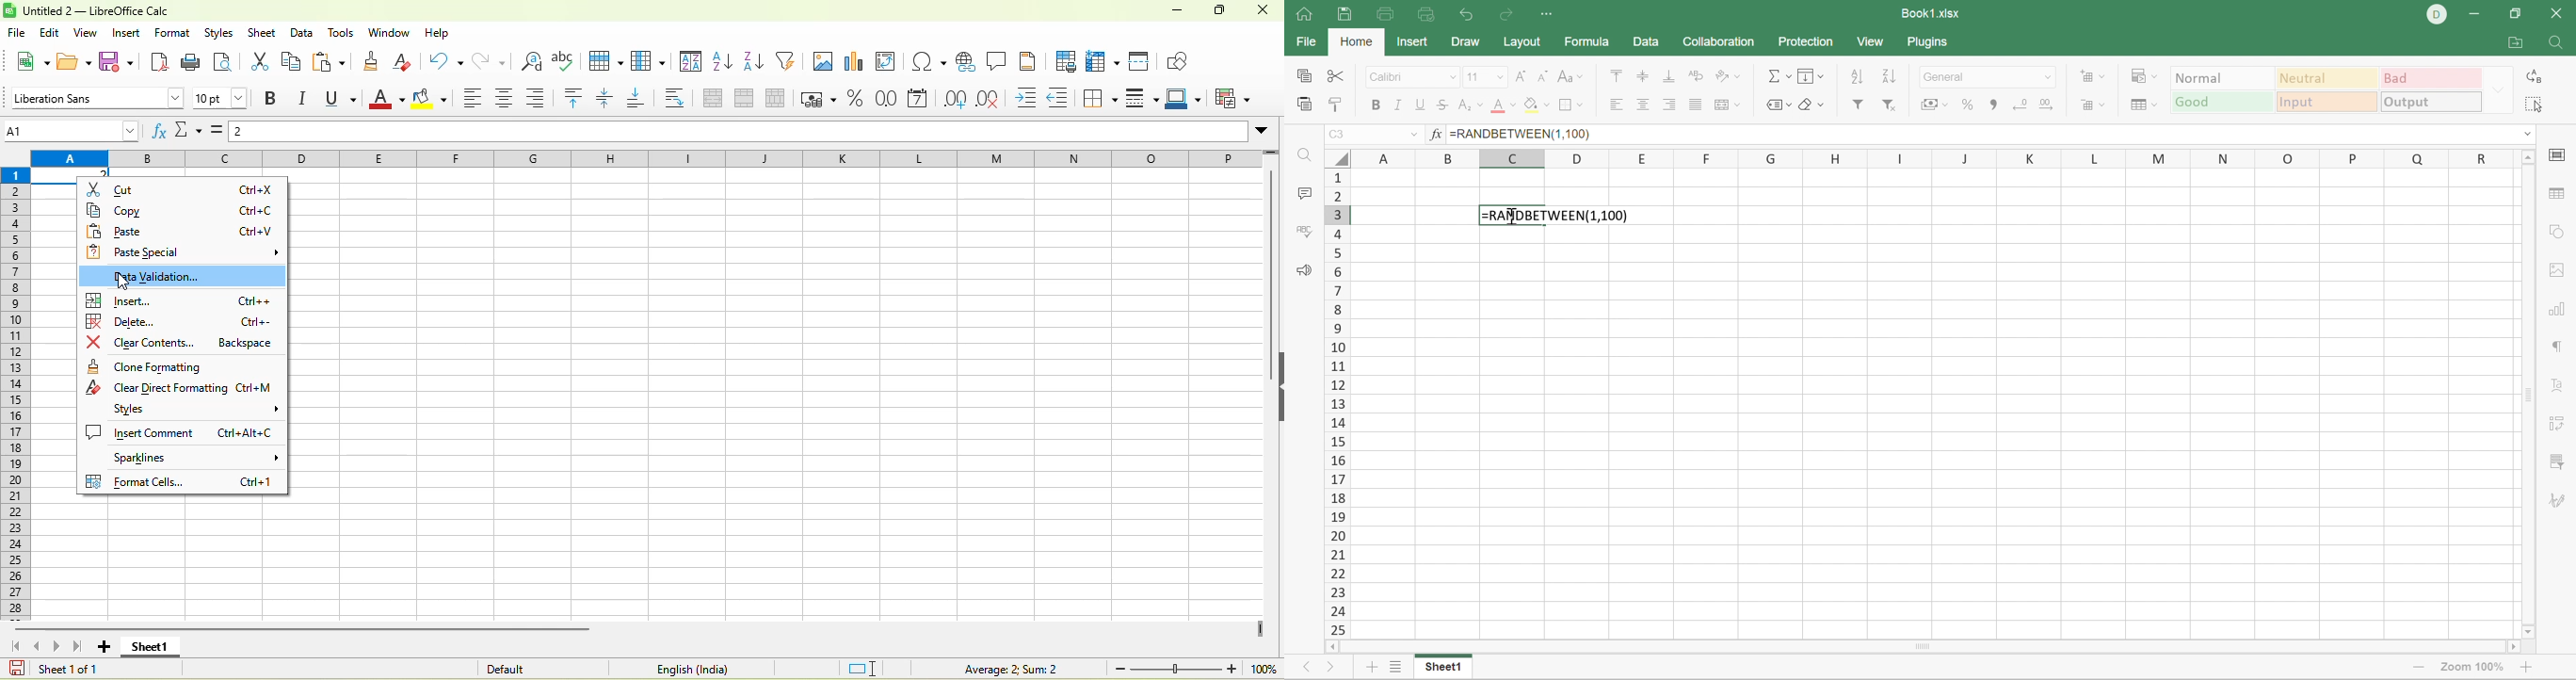 The width and height of the screenshot is (2576, 700). Describe the element at coordinates (308, 34) in the screenshot. I see `data` at that location.